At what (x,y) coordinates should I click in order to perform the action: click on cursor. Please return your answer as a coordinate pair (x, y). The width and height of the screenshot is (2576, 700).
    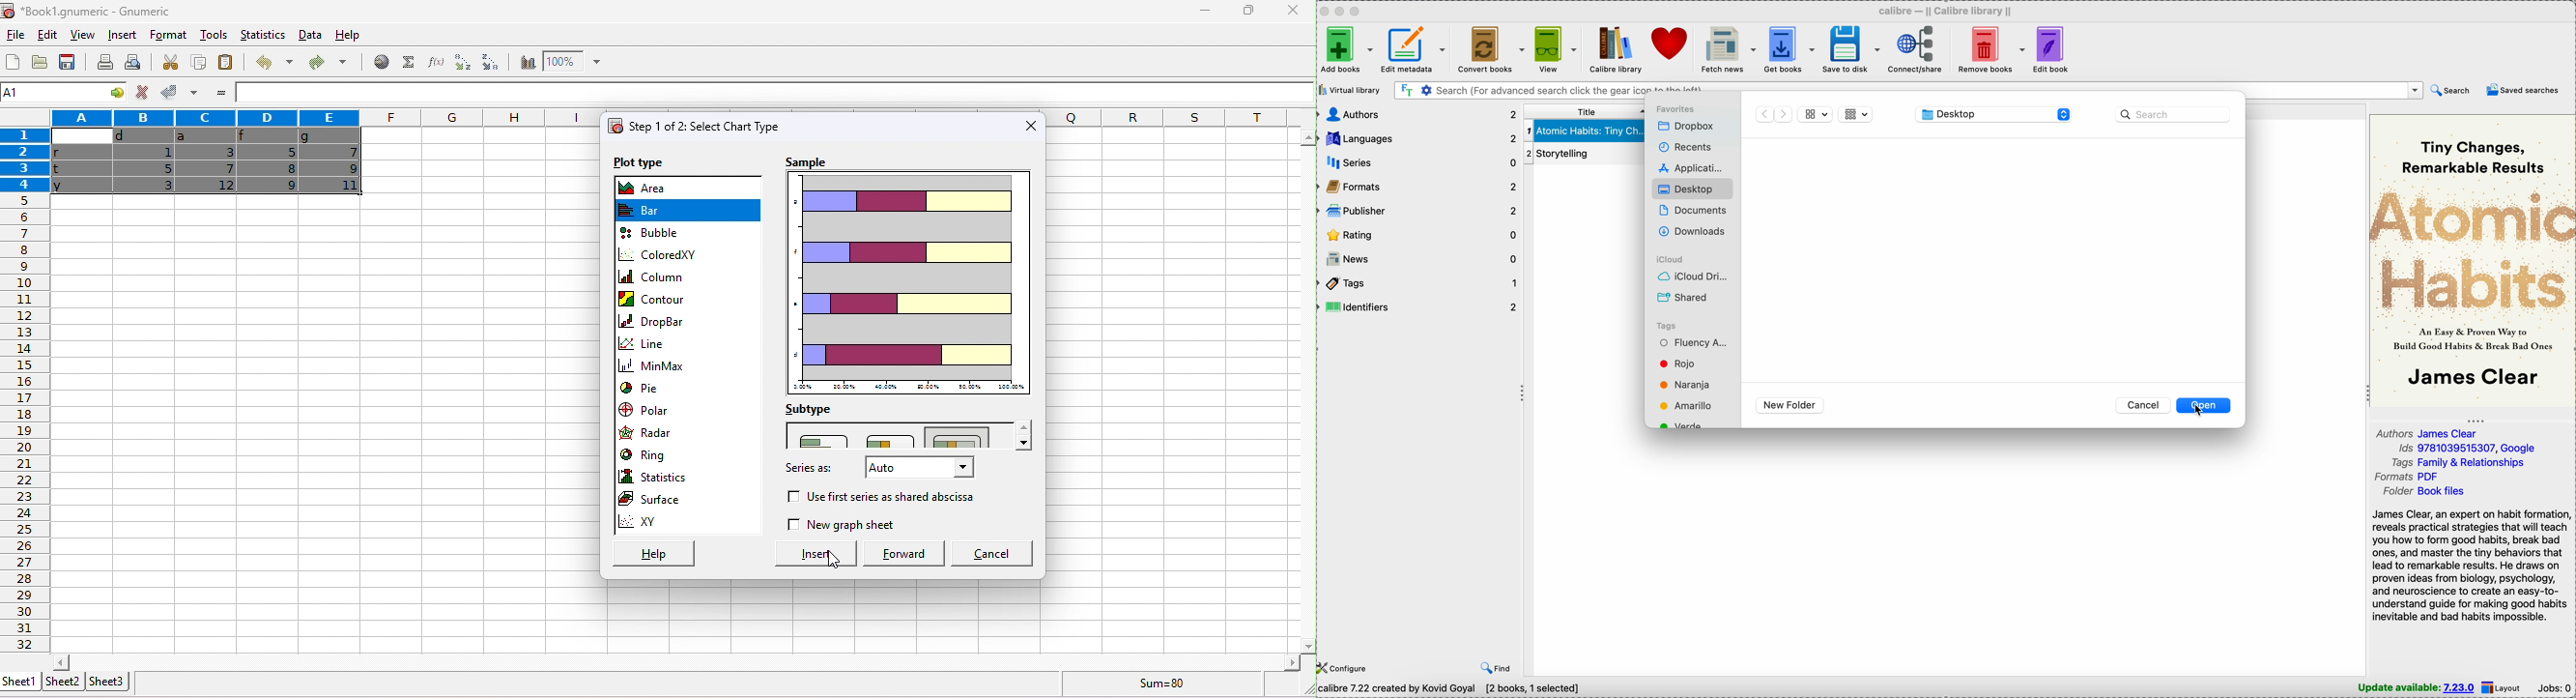
    Looking at the image, I should click on (2200, 413).